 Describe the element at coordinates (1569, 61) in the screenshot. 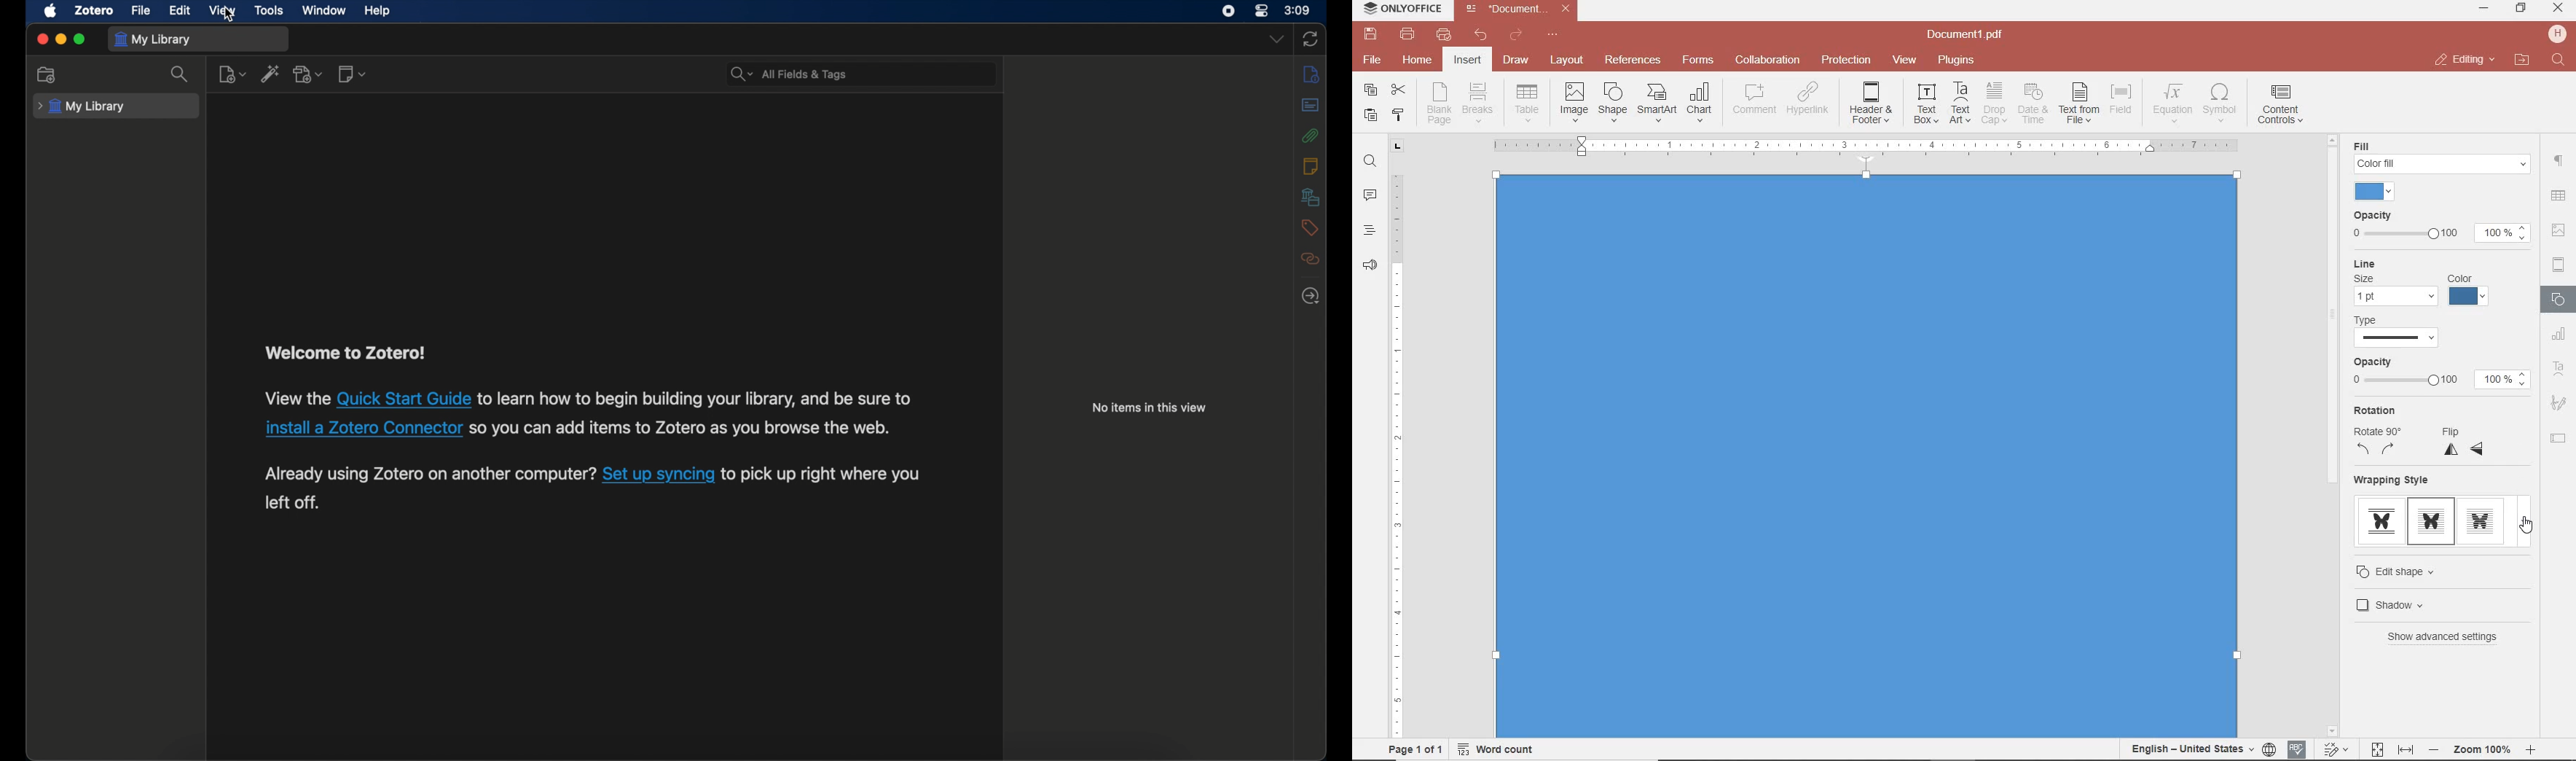

I see `layout` at that location.